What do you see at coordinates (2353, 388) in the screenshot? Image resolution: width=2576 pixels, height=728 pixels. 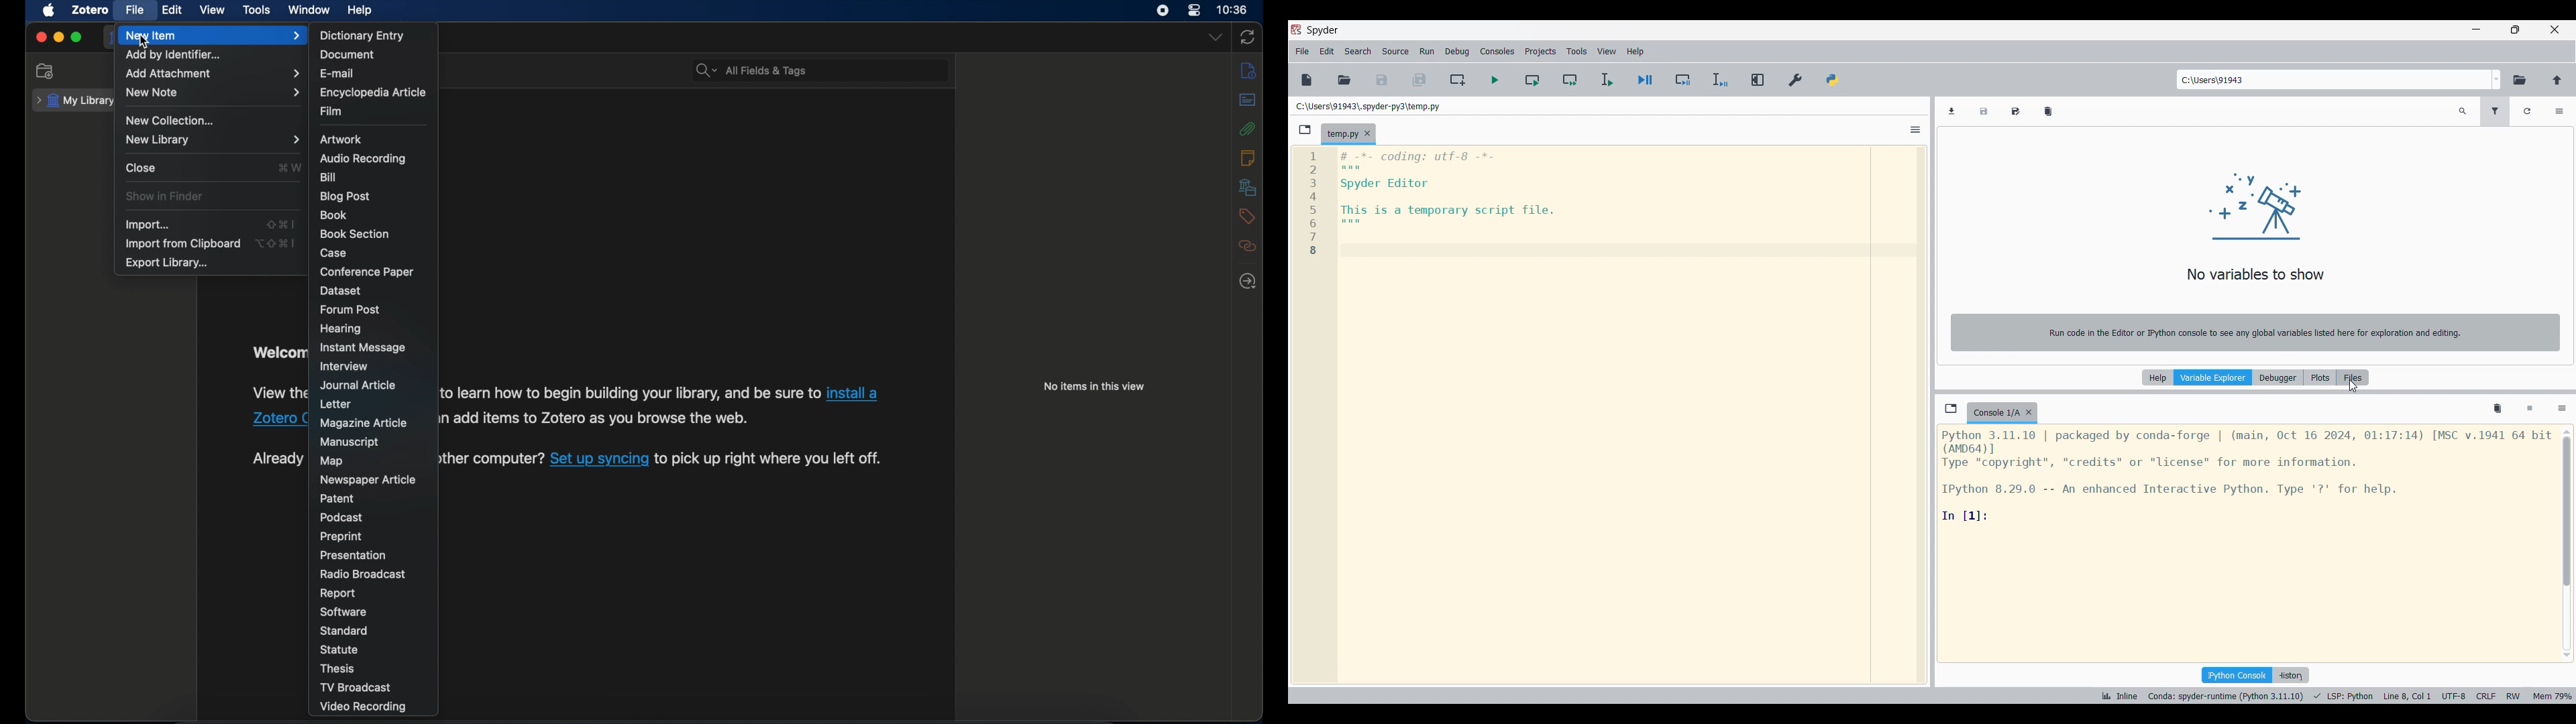 I see `cursor` at bounding box center [2353, 388].